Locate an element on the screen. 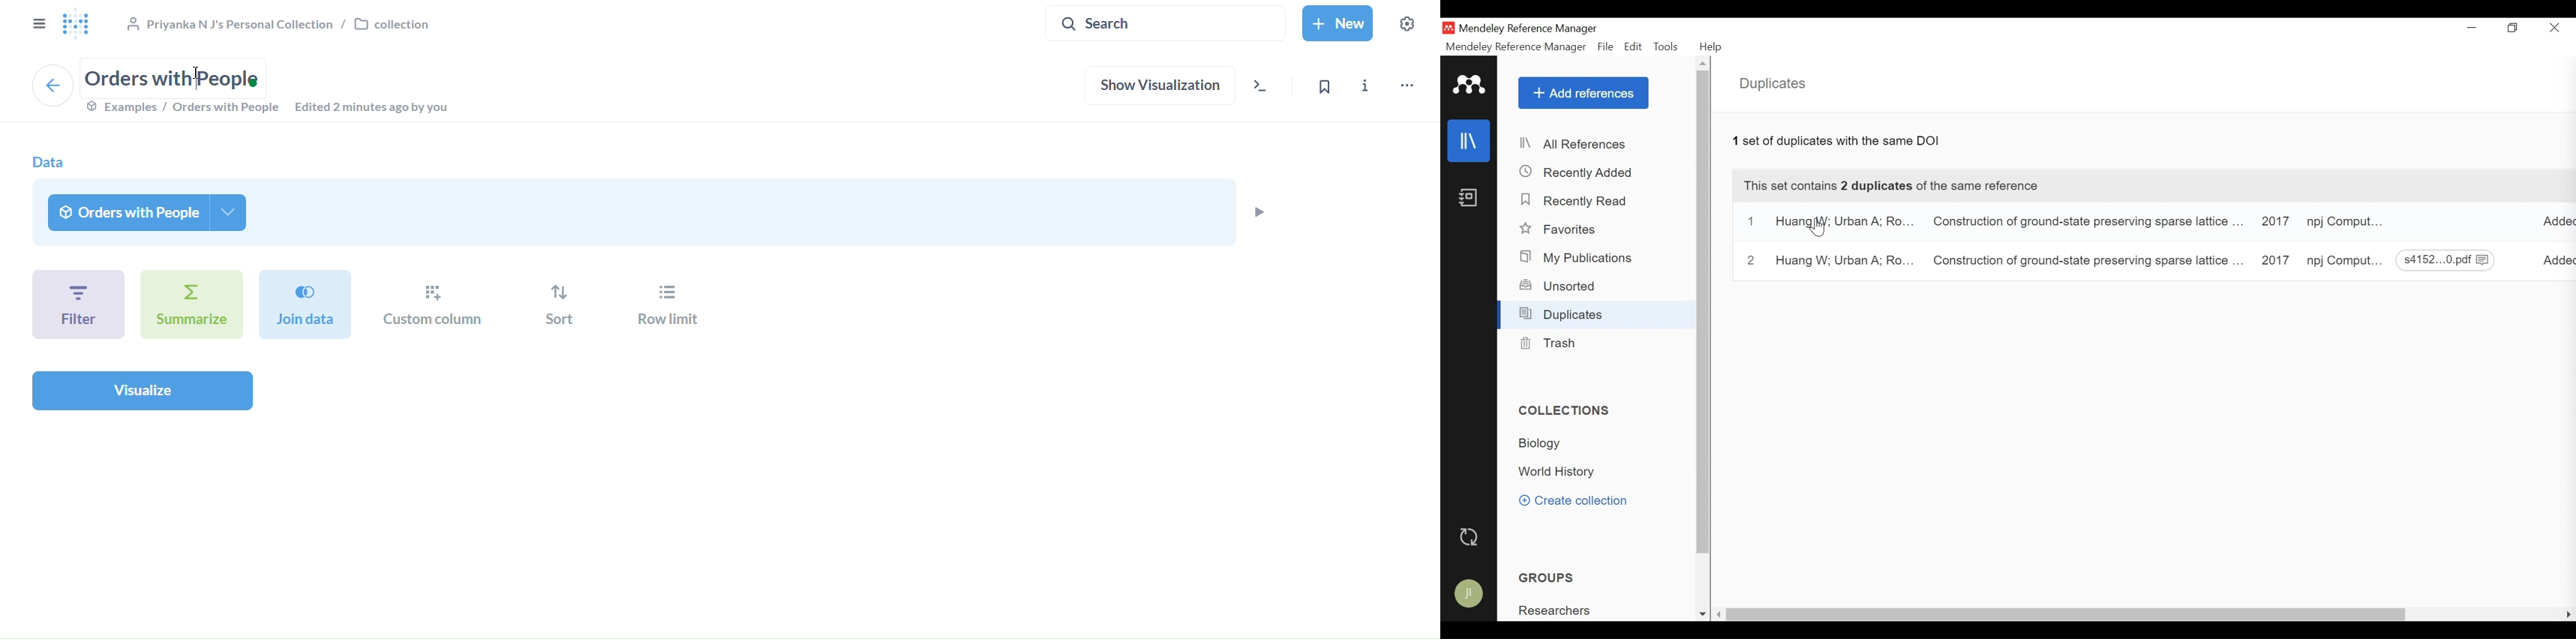  Help is located at coordinates (1712, 47).